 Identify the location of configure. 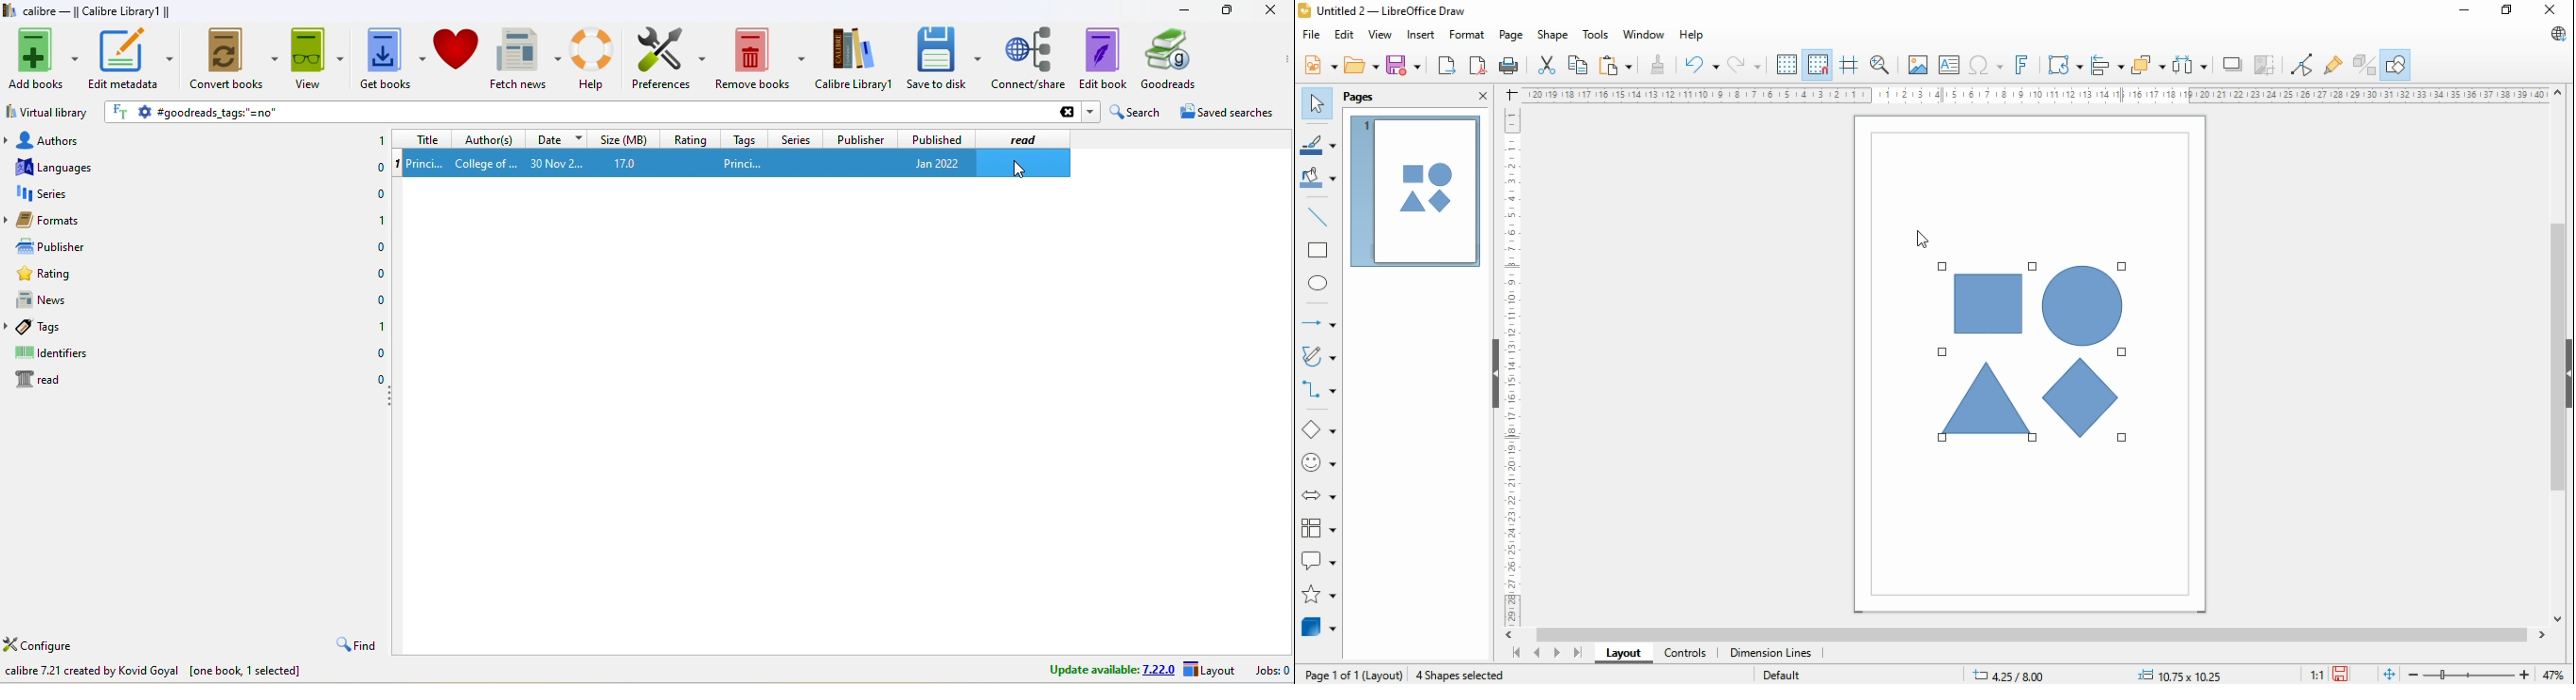
(50, 643).